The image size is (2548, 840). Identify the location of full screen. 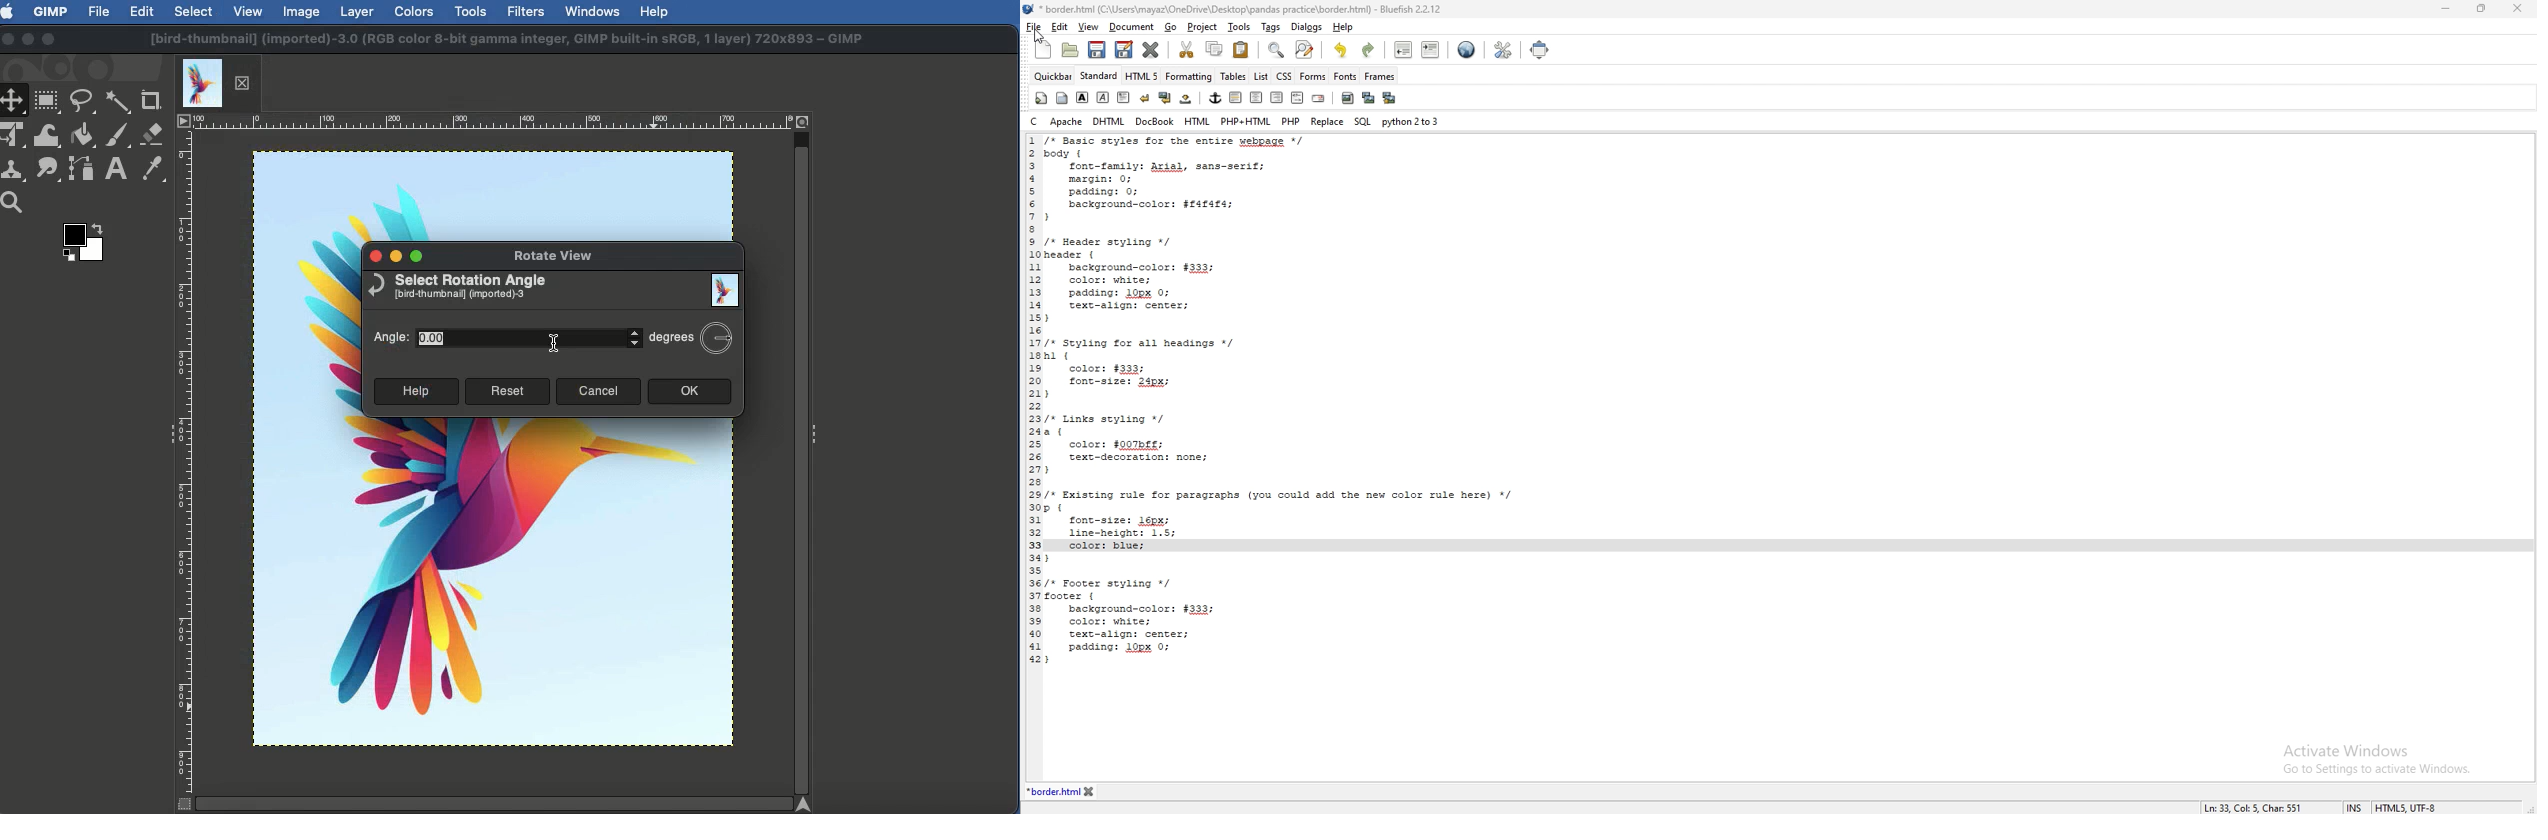
(1538, 50).